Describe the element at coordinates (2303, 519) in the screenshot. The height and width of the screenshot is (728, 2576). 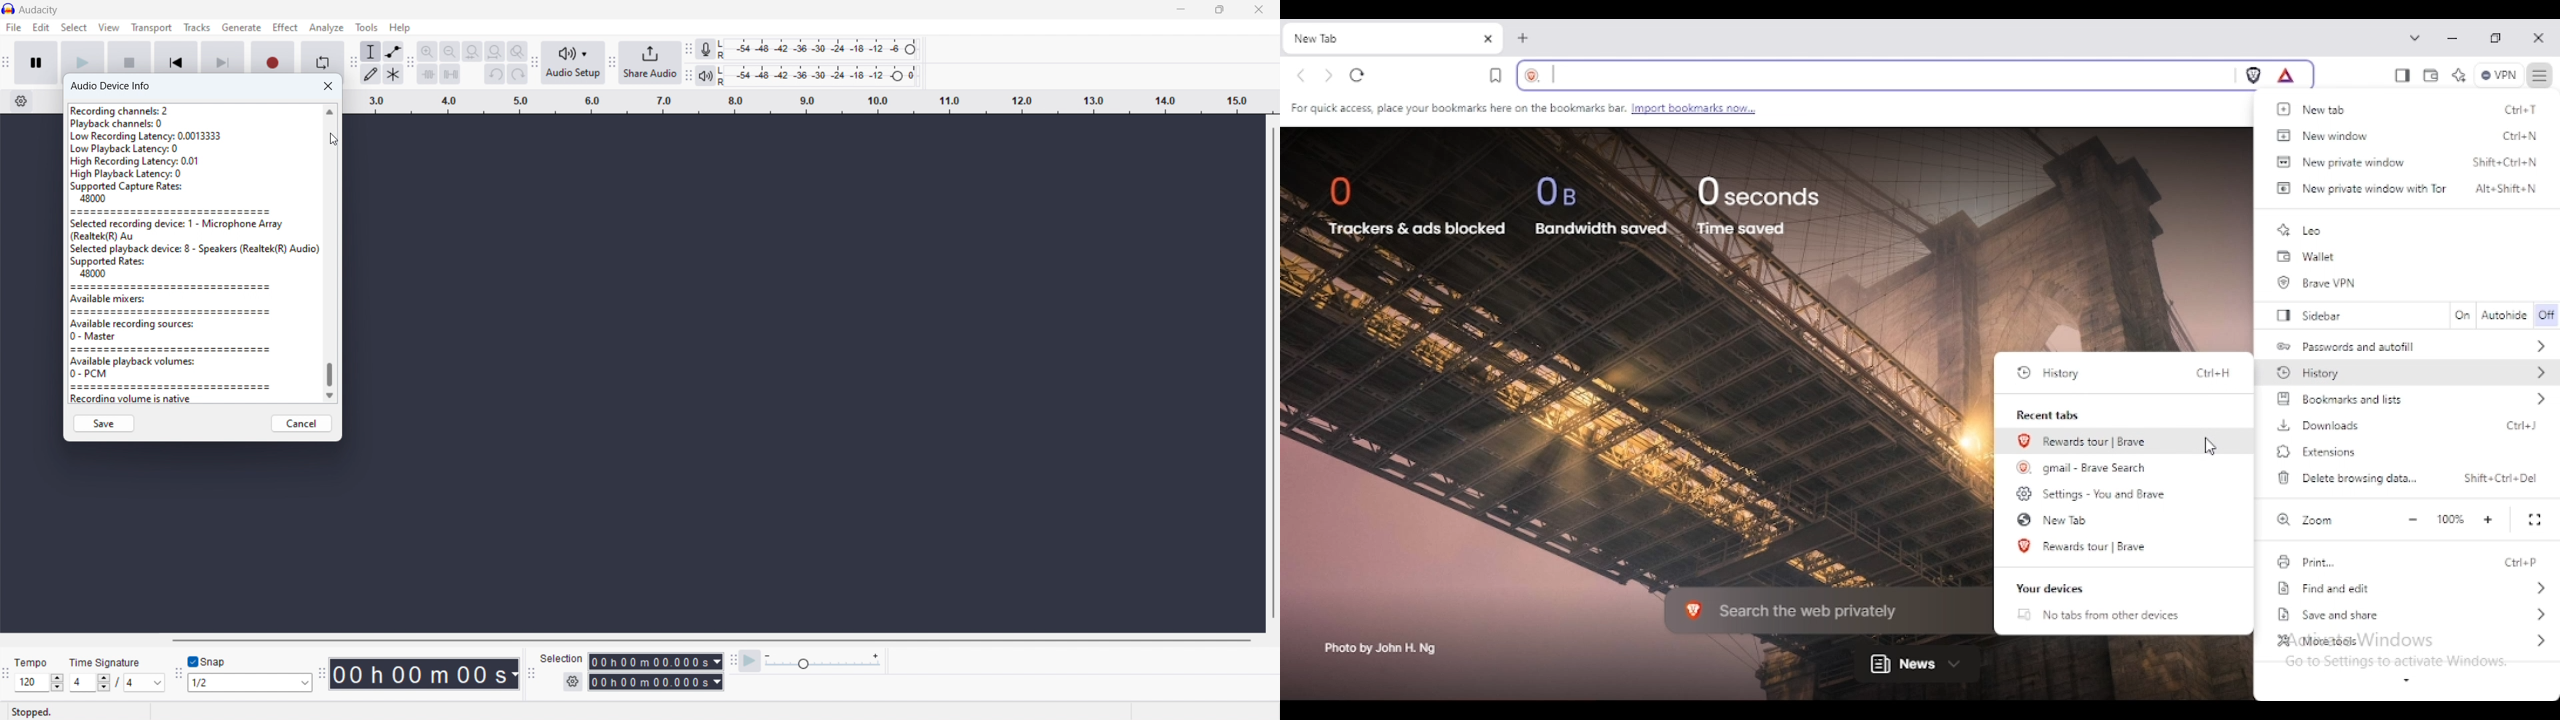
I see `zoom` at that location.